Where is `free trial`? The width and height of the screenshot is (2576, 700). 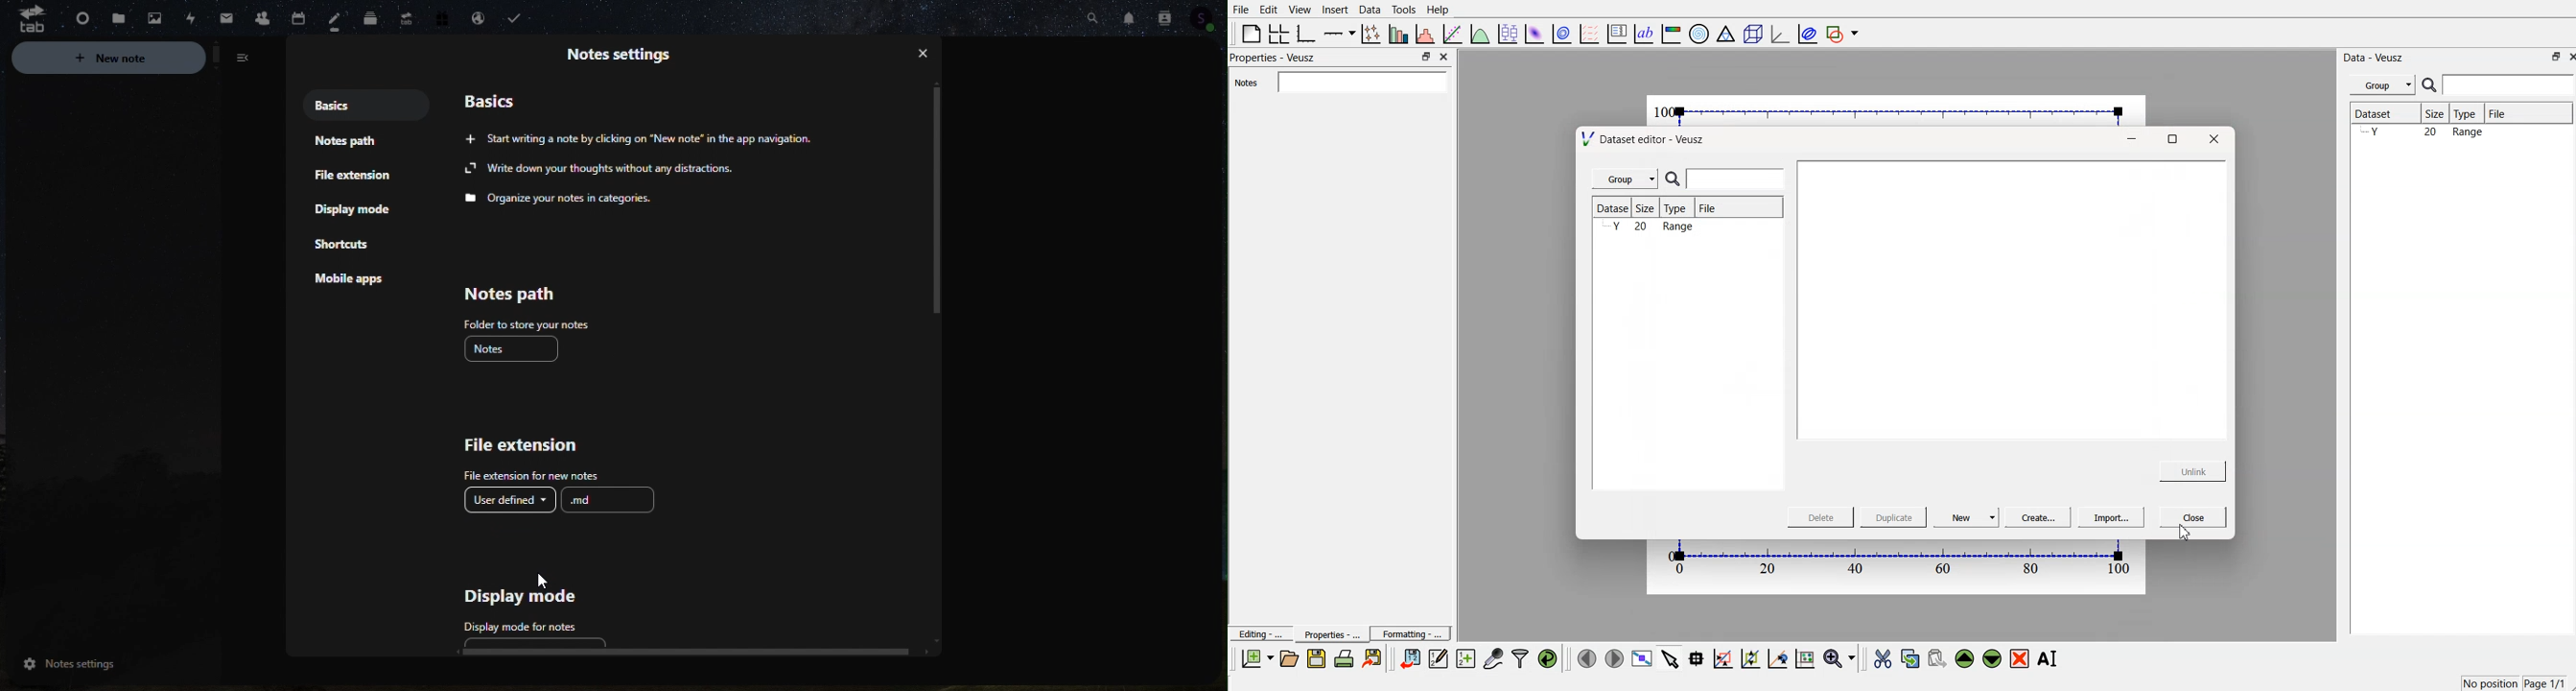
free trial is located at coordinates (442, 17).